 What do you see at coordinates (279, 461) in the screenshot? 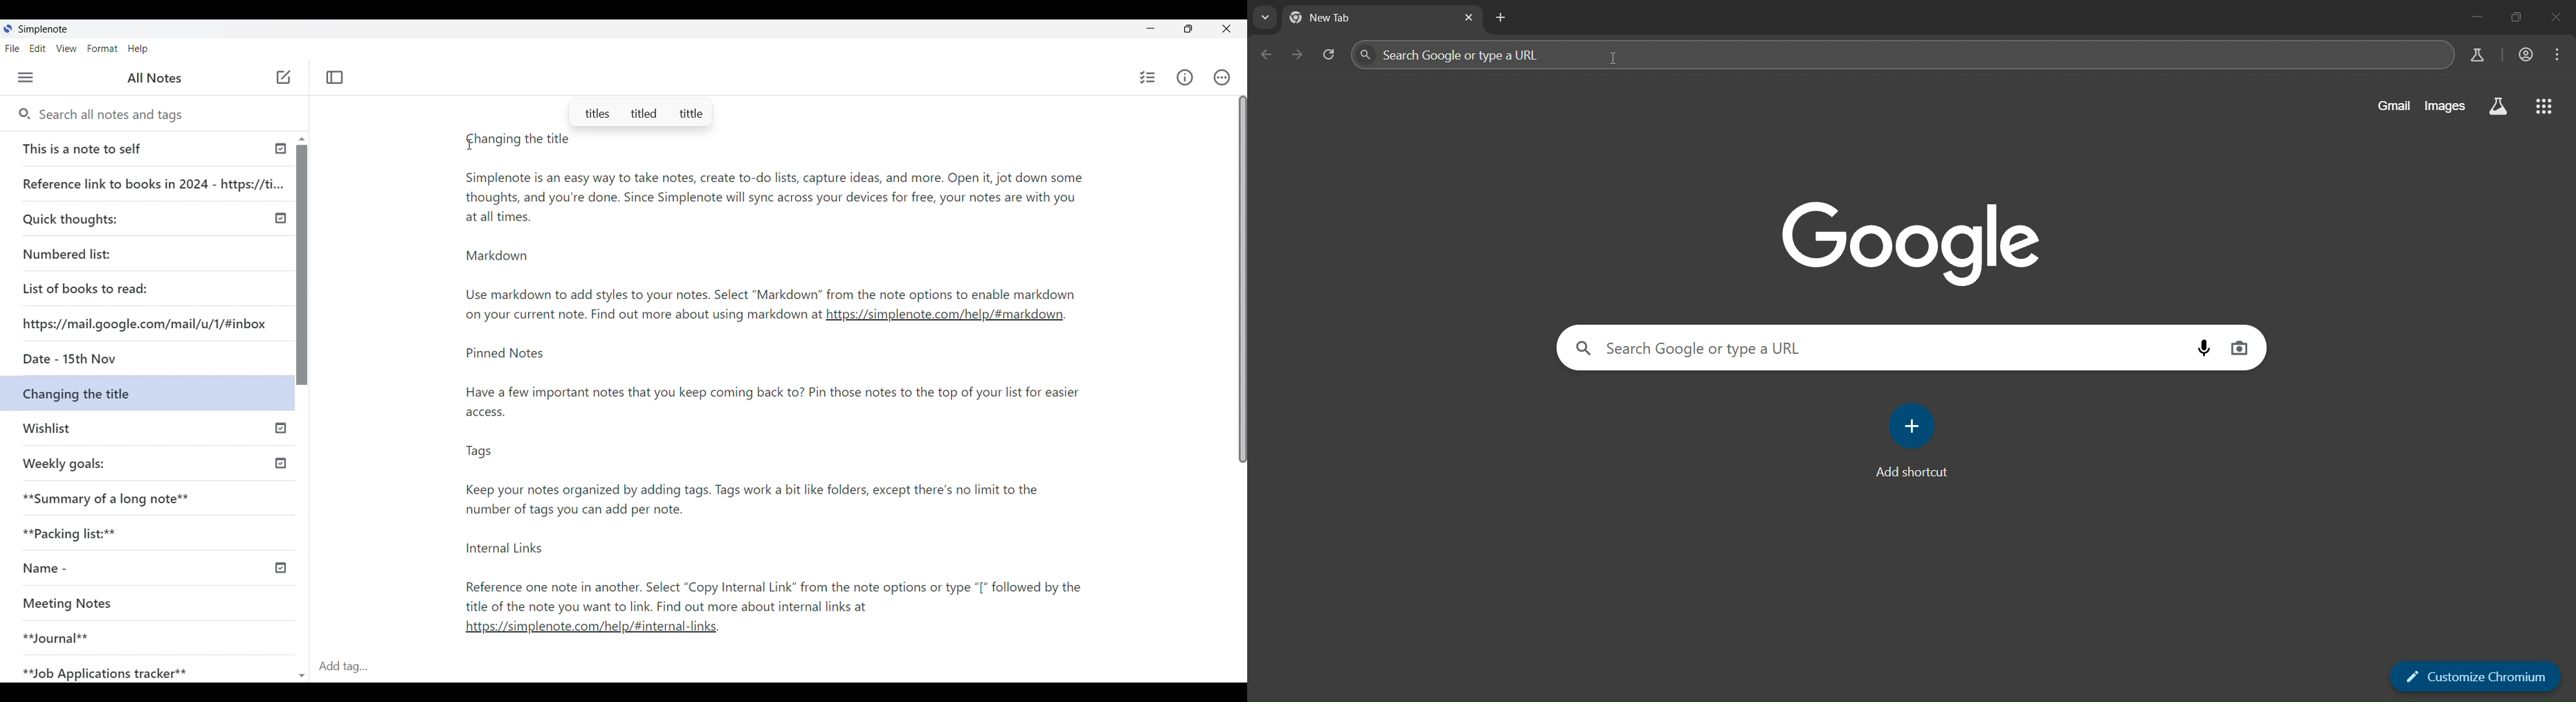
I see `Check icon indicates published notes` at bounding box center [279, 461].